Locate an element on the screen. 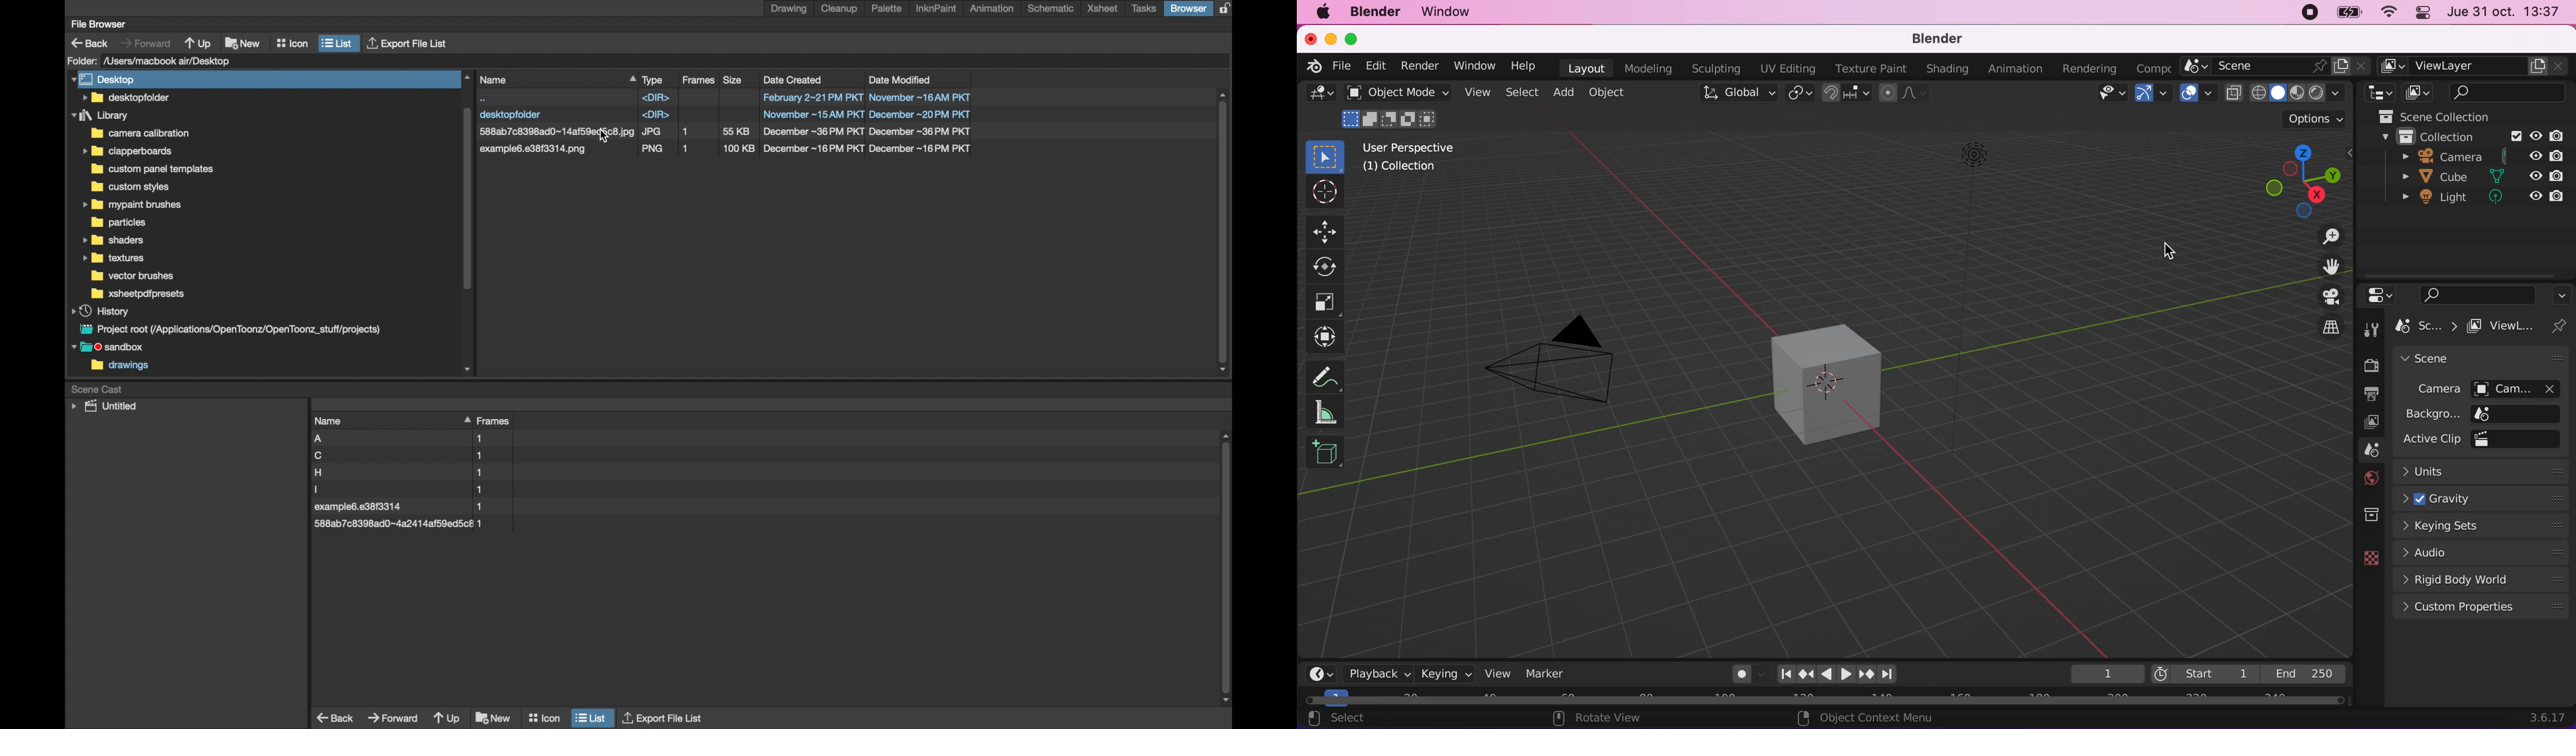 The width and height of the screenshot is (2576, 756). blender is located at coordinates (1373, 13).